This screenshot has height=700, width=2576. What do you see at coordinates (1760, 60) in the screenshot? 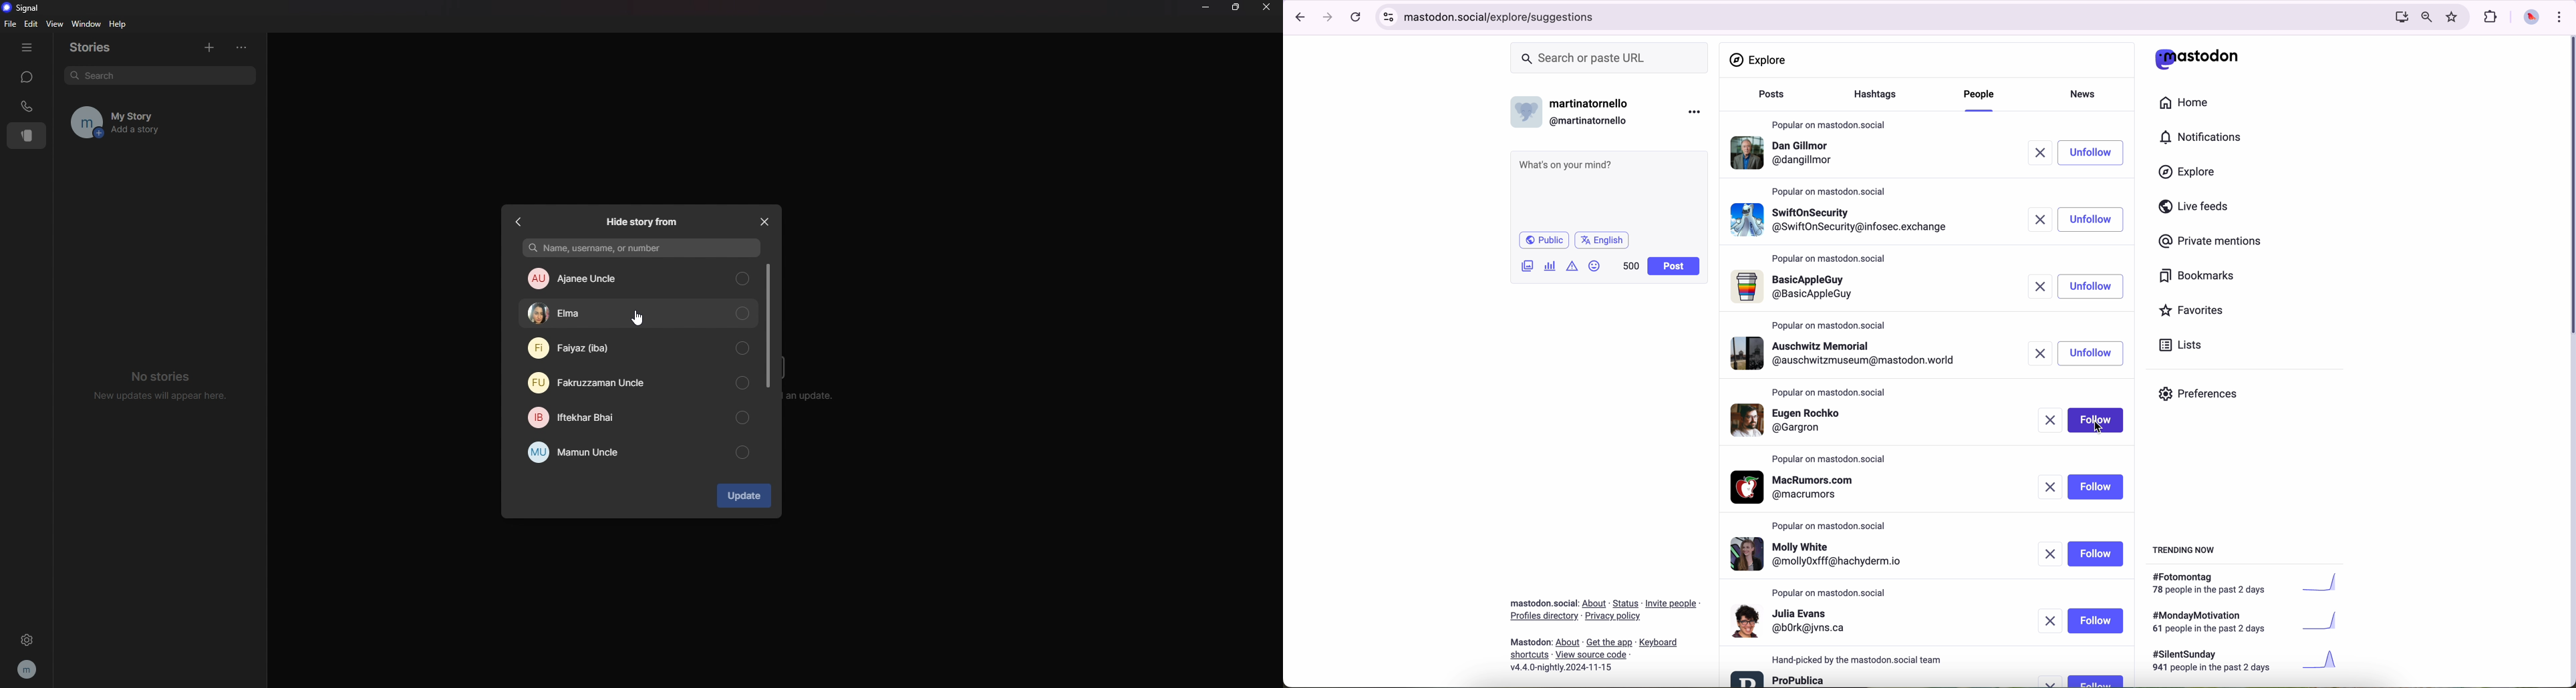
I see `explore section` at bounding box center [1760, 60].